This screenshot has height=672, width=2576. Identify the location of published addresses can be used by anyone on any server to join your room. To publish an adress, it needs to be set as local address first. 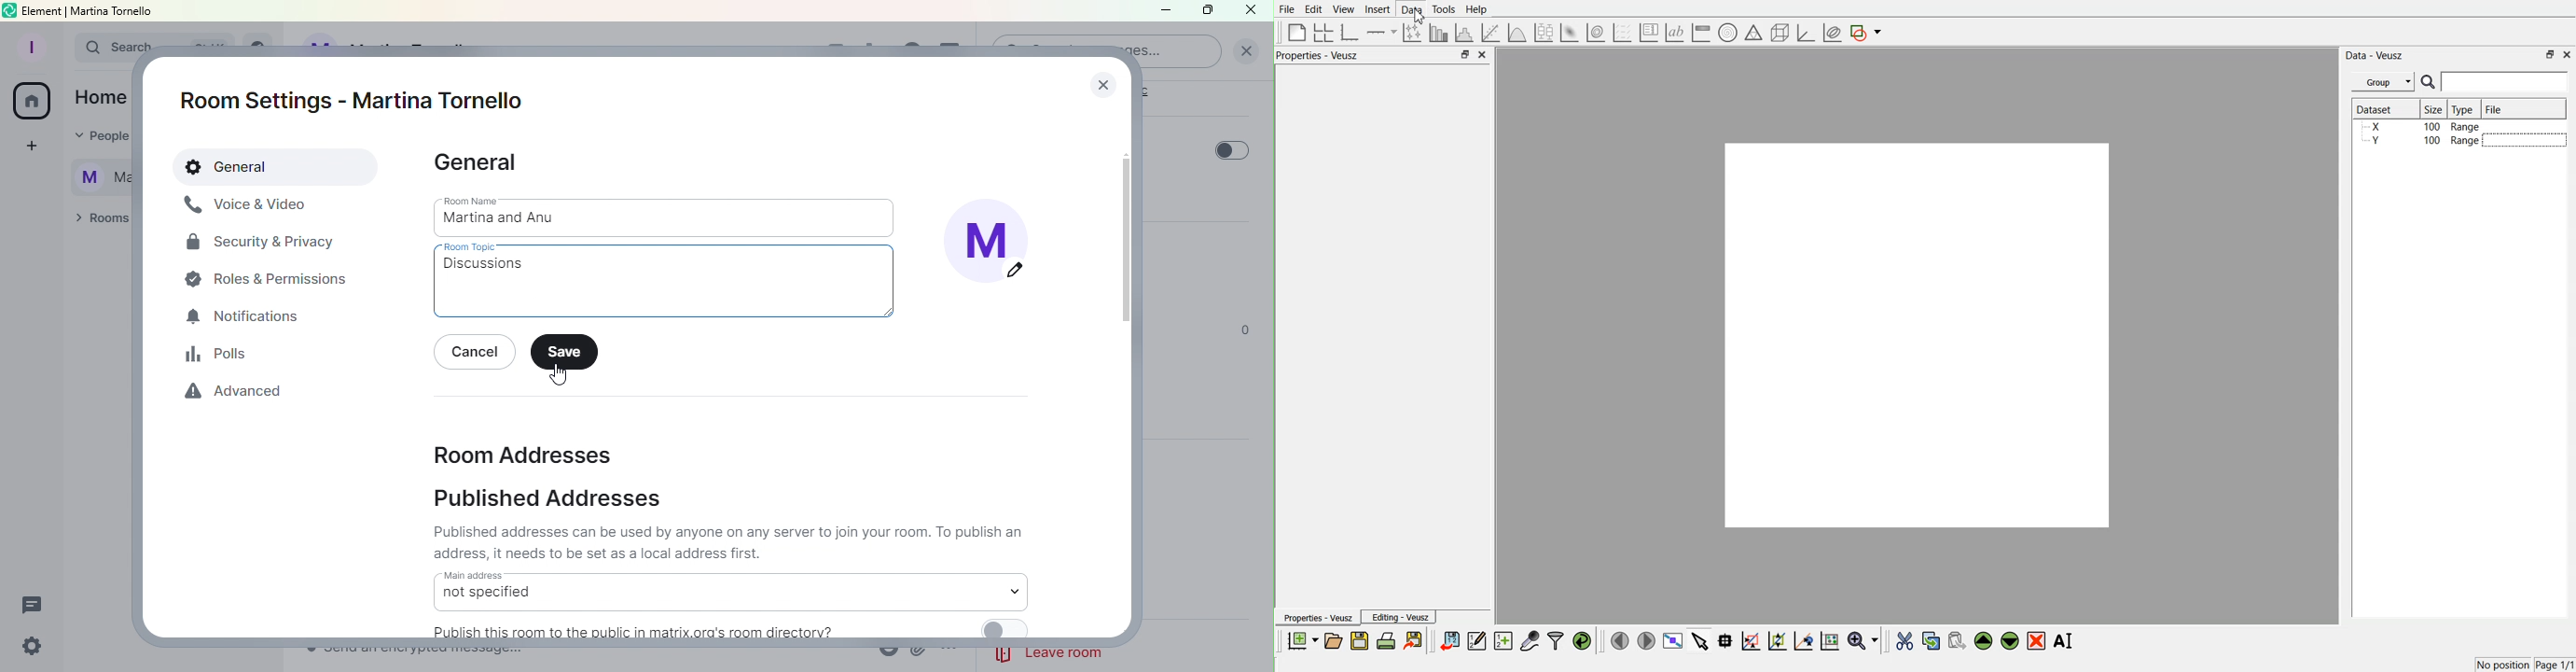
(731, 542).